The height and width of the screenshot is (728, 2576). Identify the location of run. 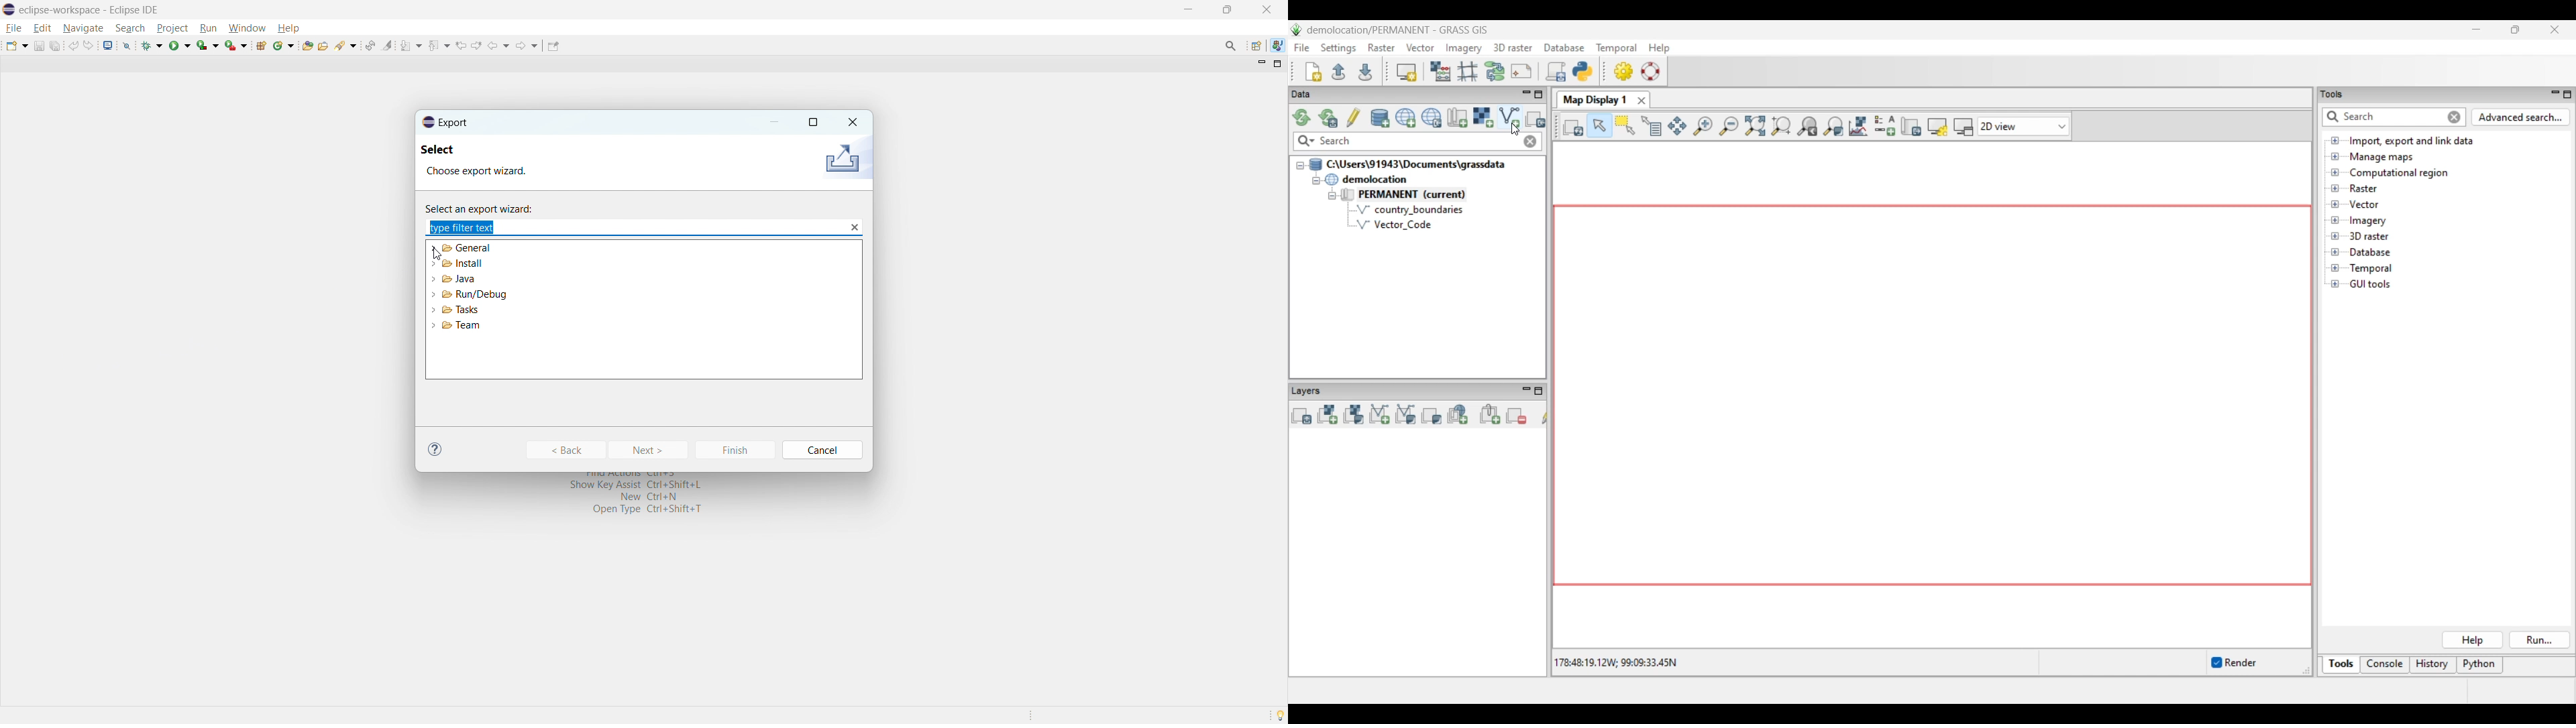
(208, 28).